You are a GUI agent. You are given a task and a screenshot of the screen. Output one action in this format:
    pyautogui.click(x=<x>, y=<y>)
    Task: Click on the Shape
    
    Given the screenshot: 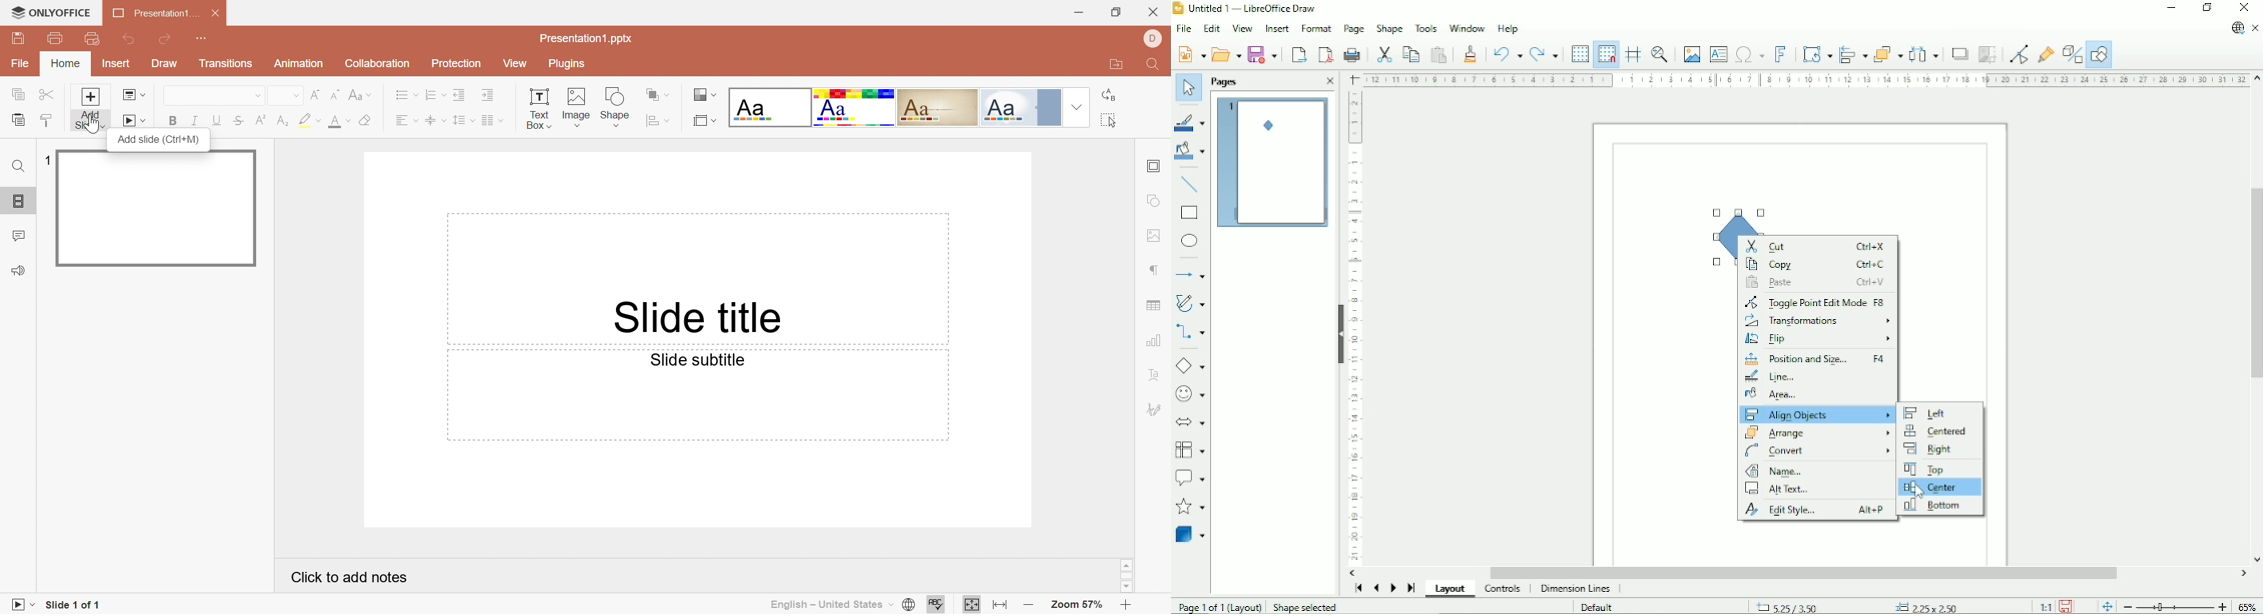 What is the action you would take?
    pyautogui.click(x=614, y=106)
    